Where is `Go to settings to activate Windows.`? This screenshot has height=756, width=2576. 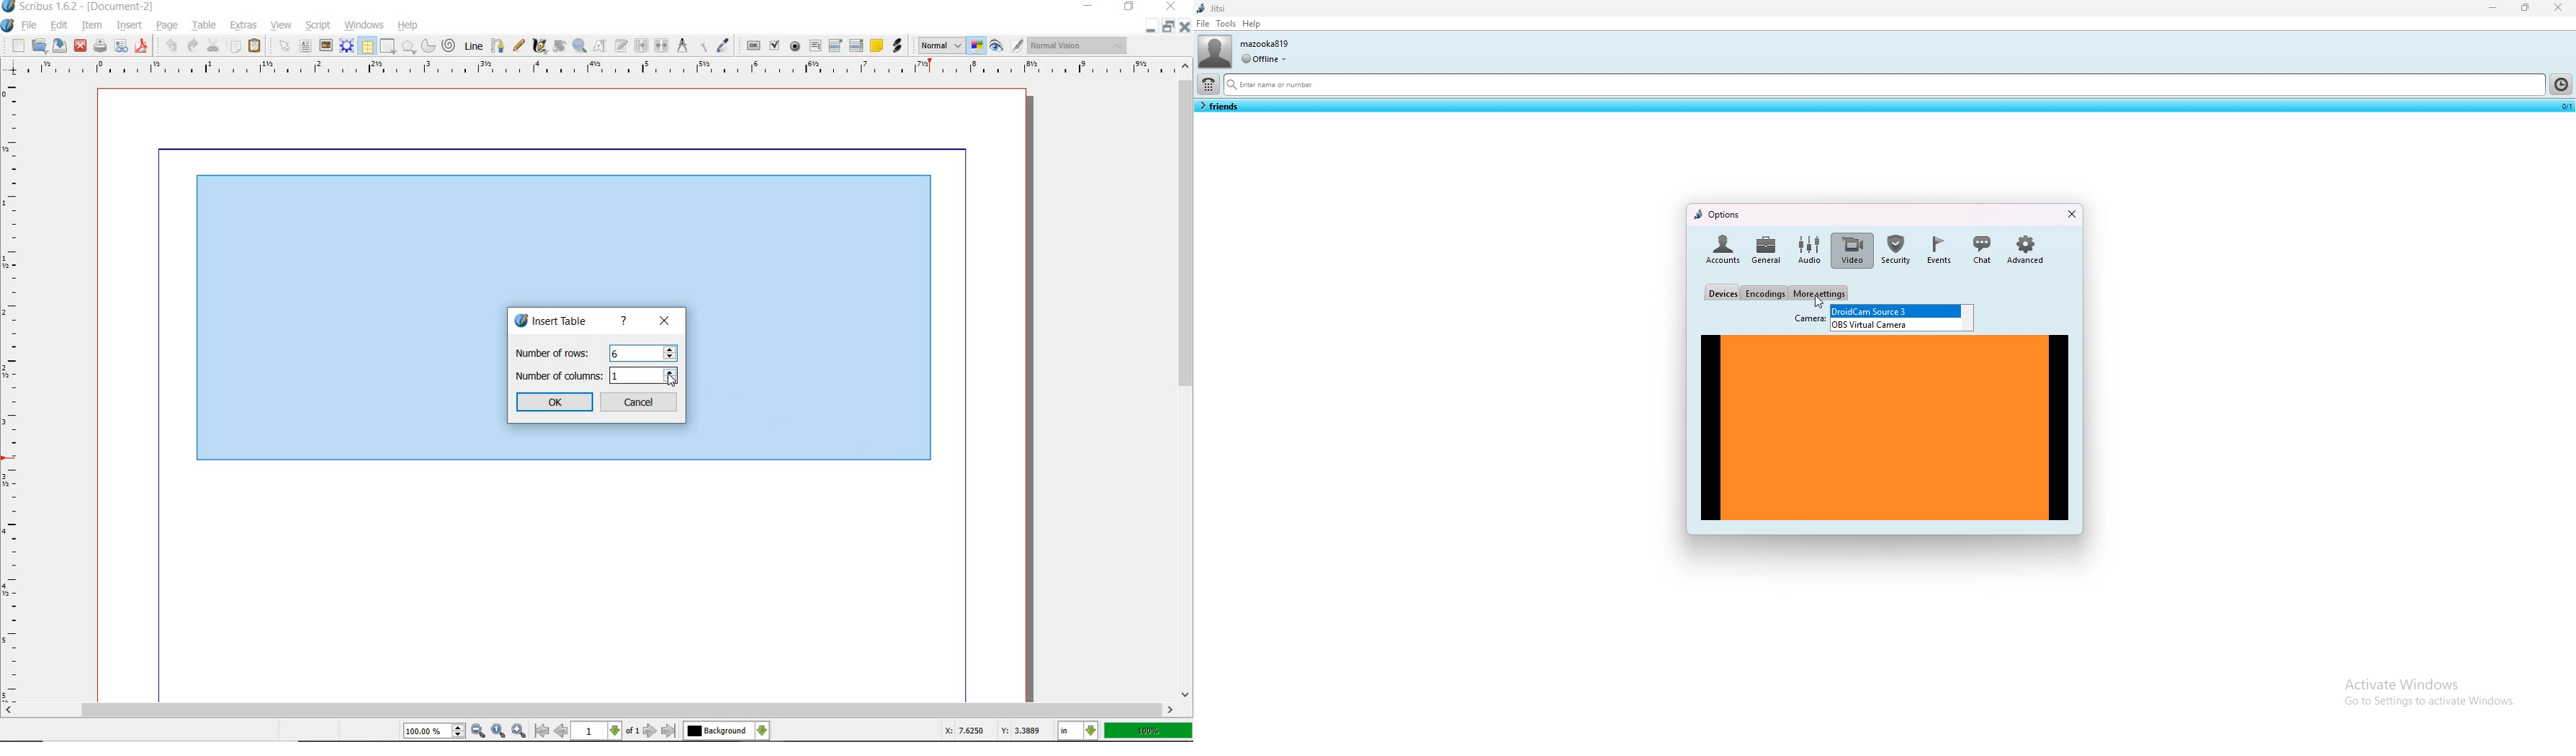
Go to settings to activate Windows. is located at coordinates (2428, 705).